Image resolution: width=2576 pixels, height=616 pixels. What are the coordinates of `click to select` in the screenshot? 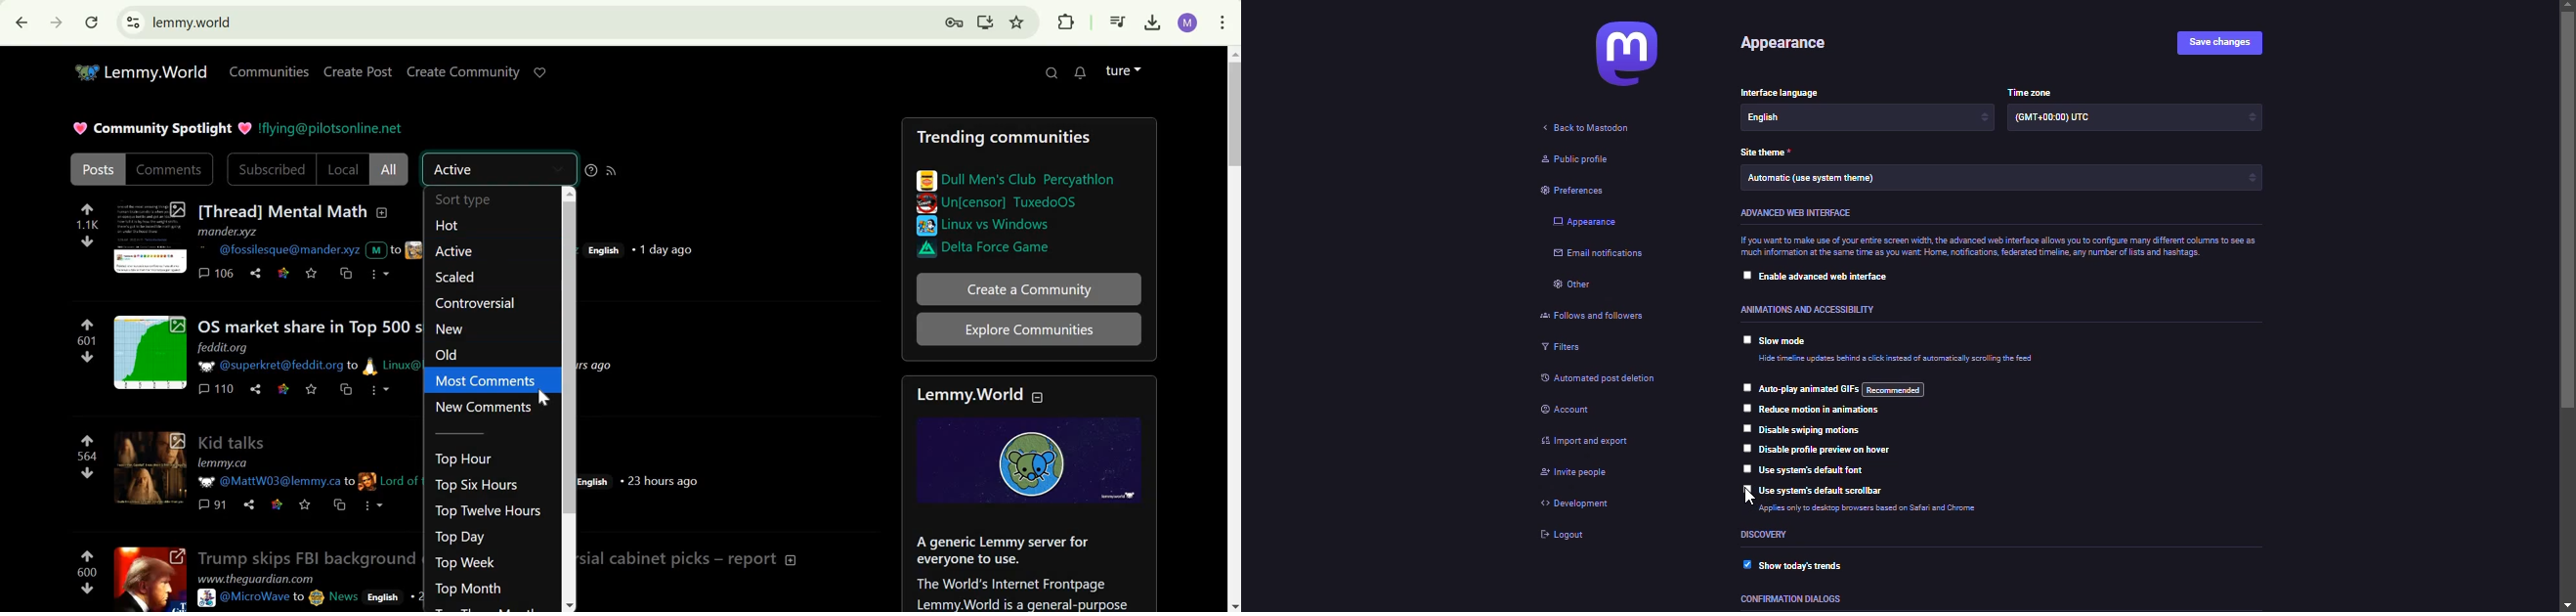 It's located at (1744, 277).